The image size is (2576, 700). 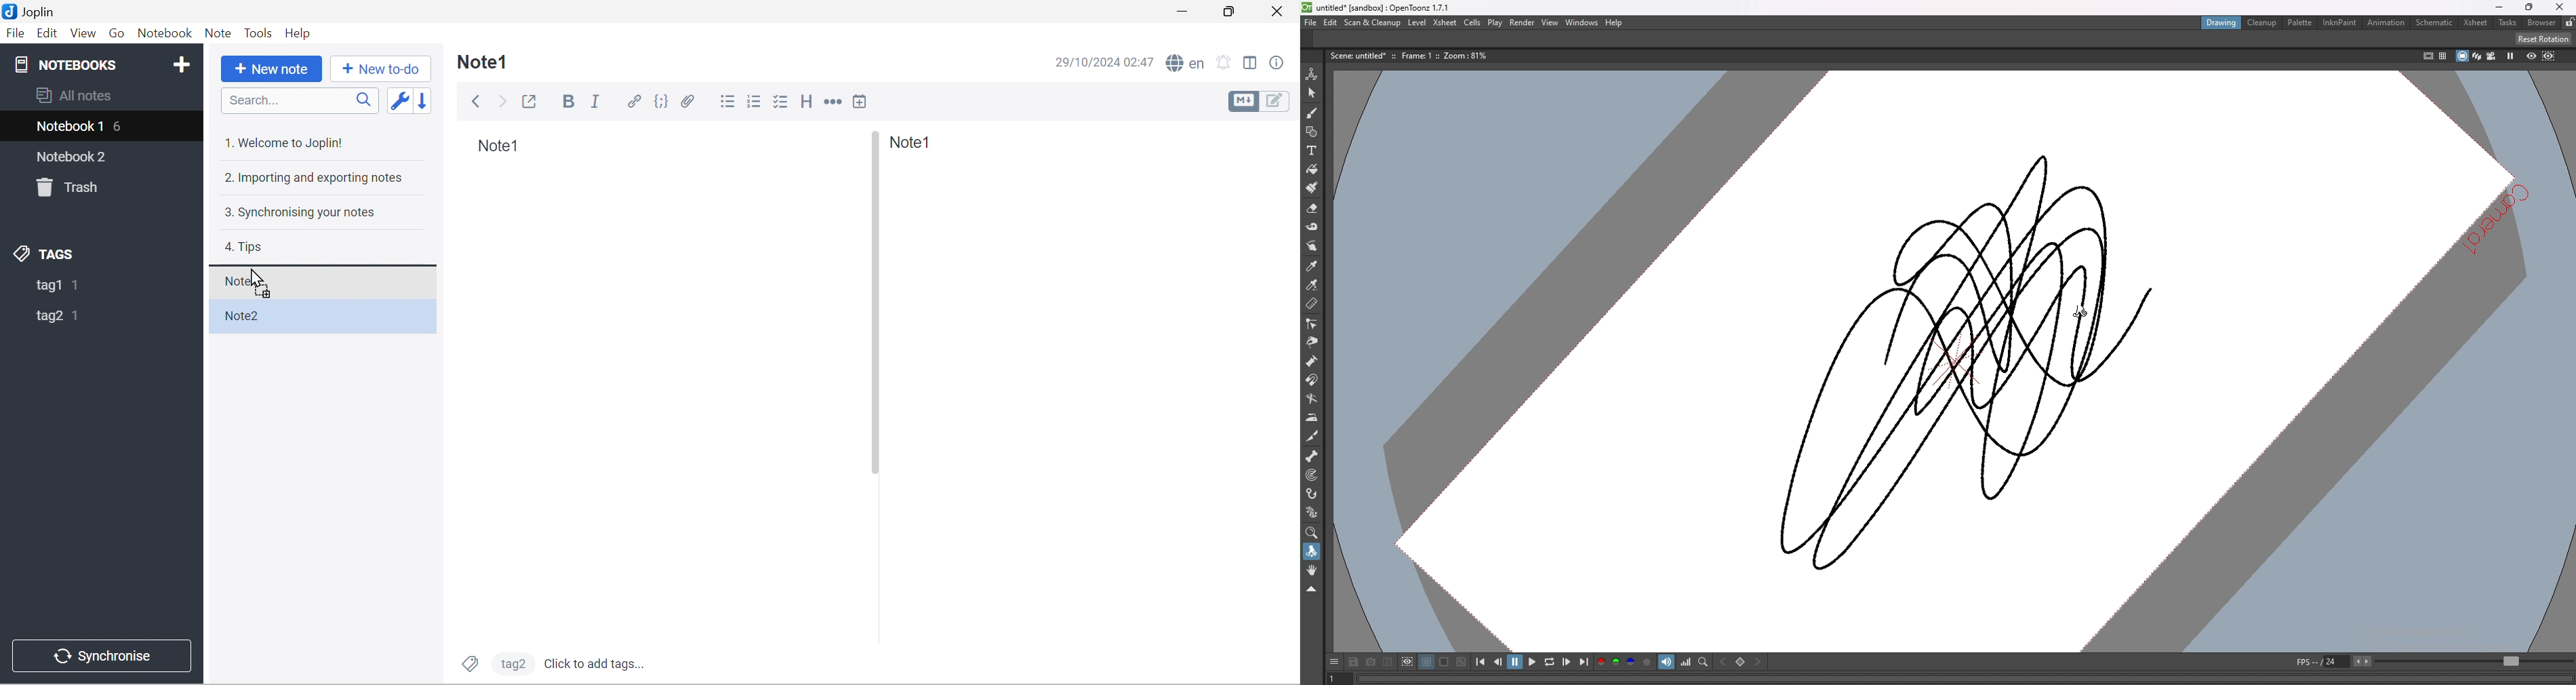 I want to click on preview, so click(x=2532, y=56).